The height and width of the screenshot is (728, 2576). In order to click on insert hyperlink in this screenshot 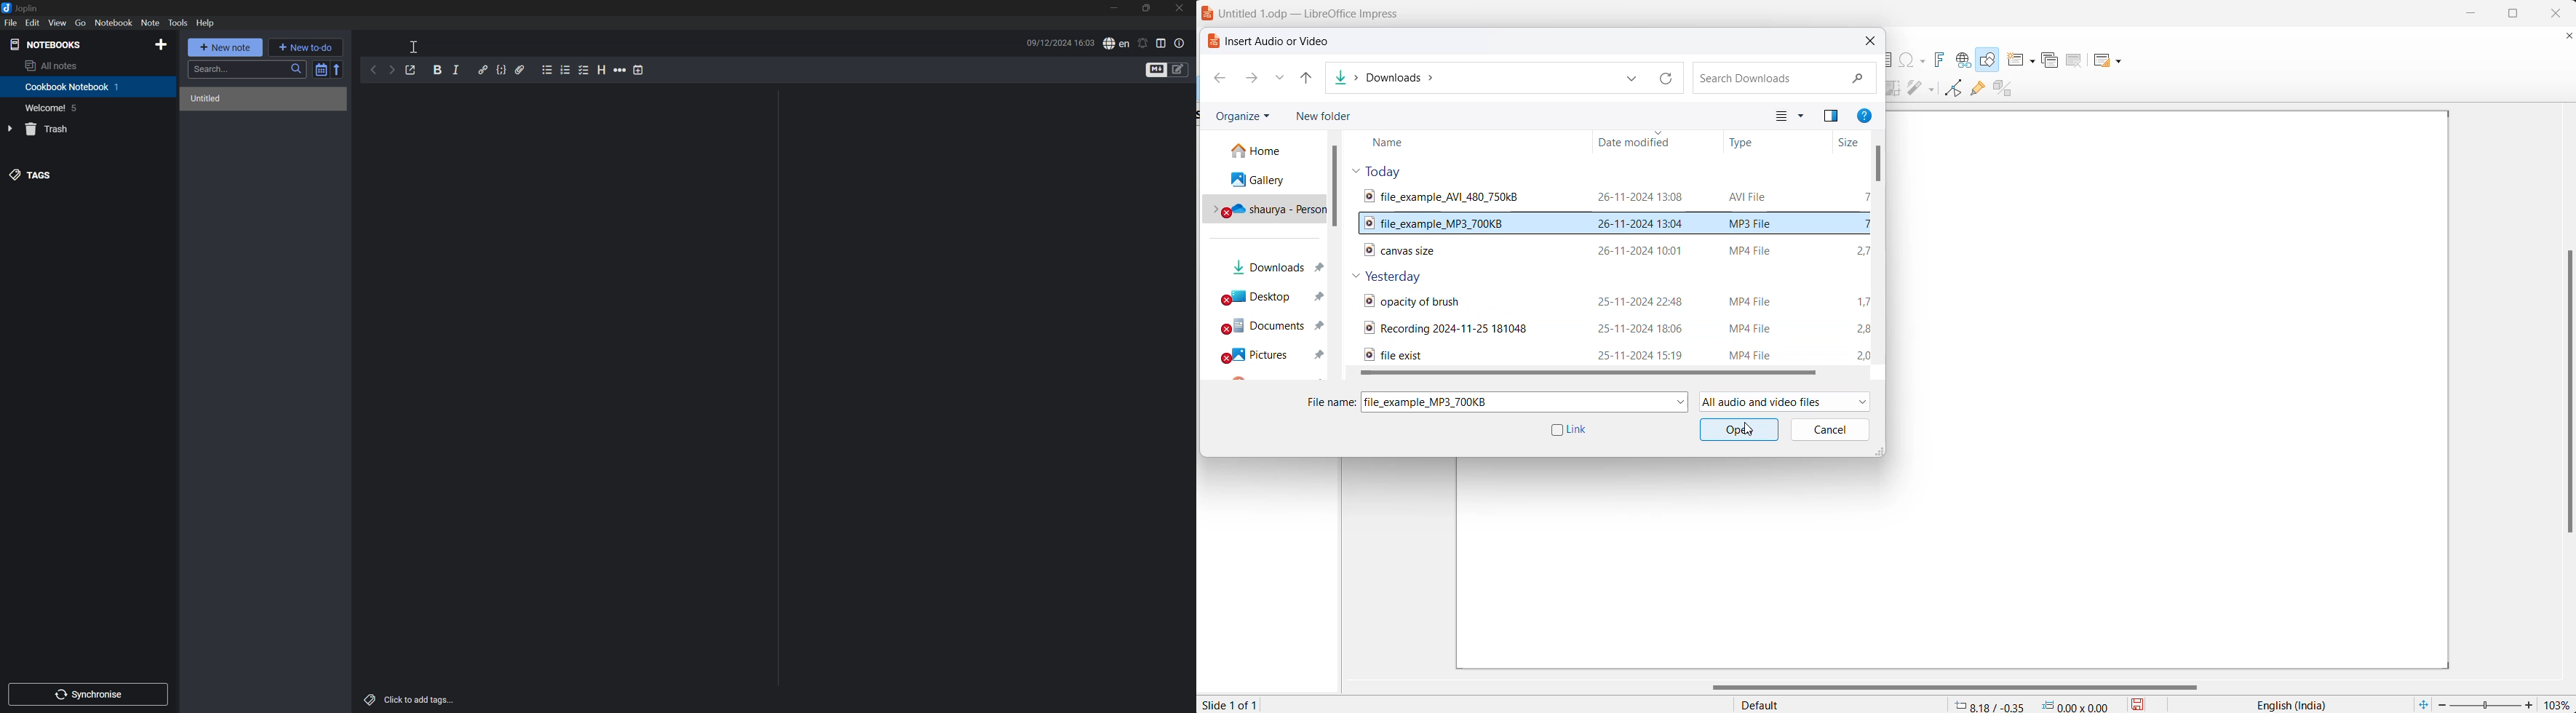, I will do `click(1964, 59)`.